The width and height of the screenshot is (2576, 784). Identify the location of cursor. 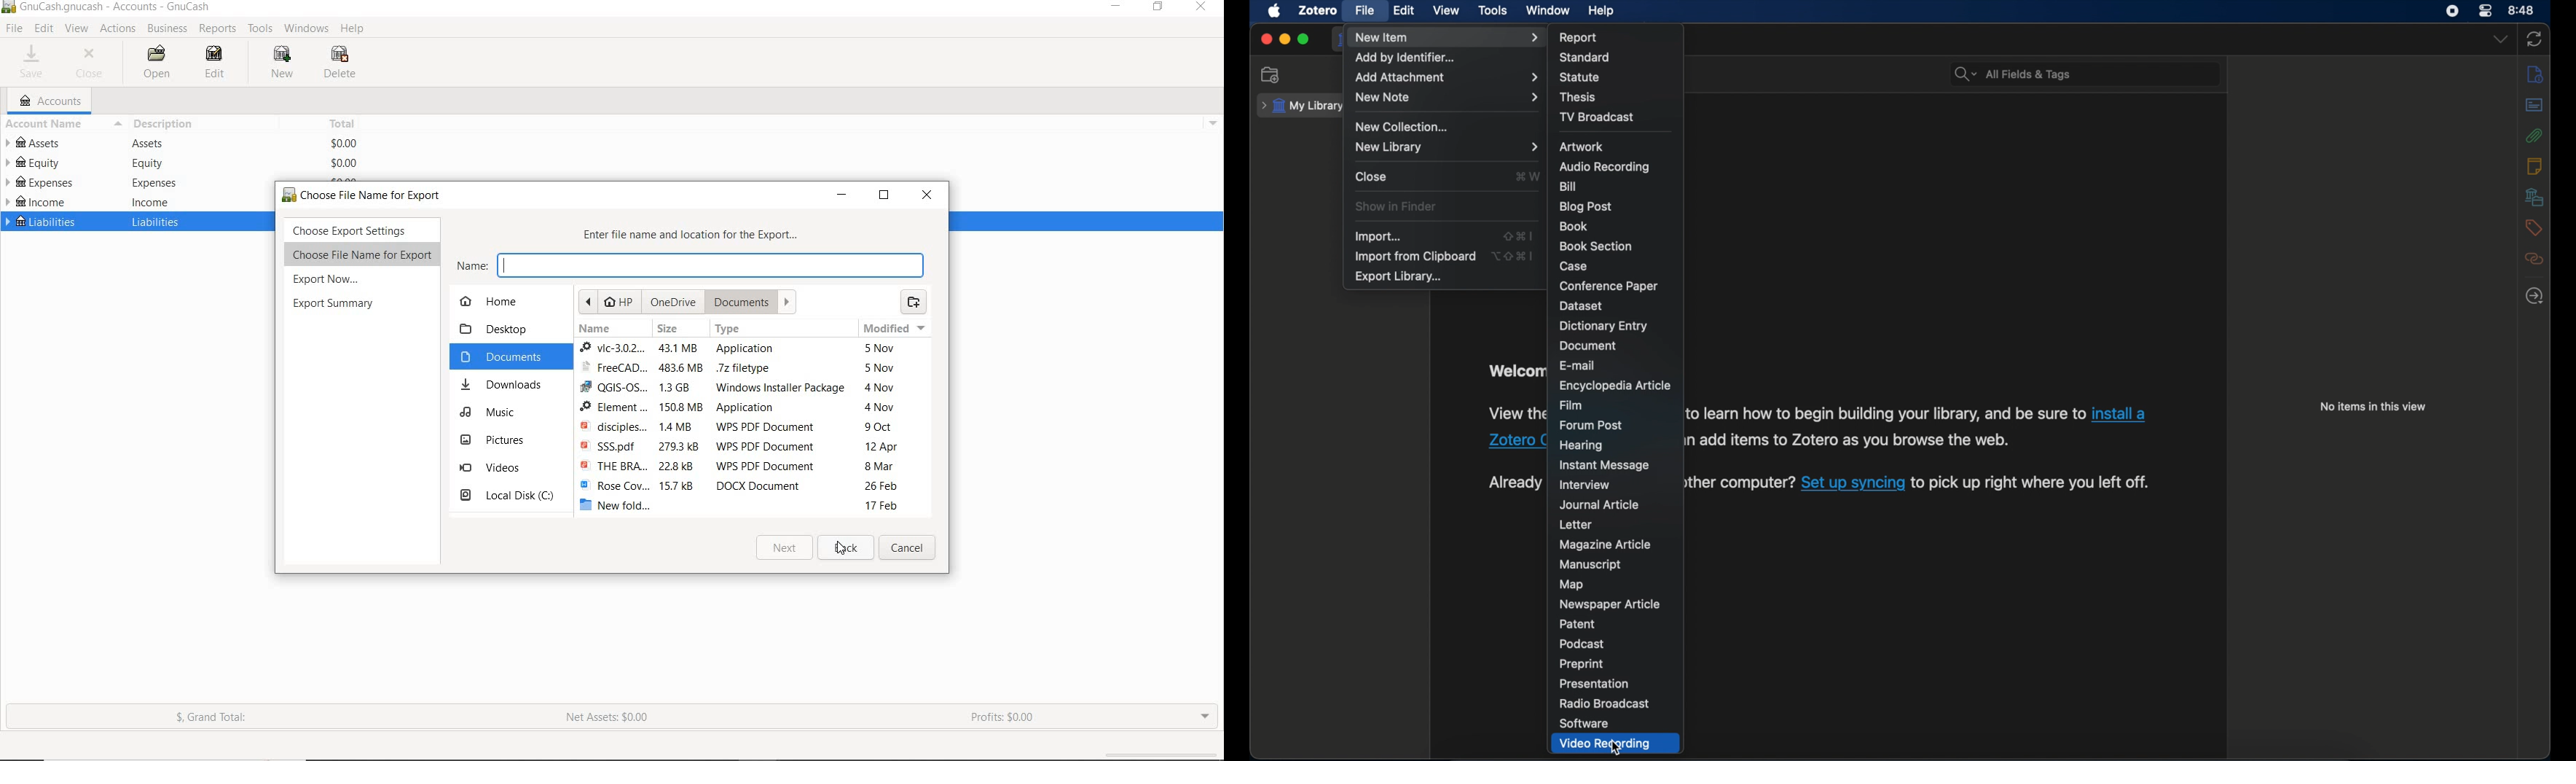
(20, 32).